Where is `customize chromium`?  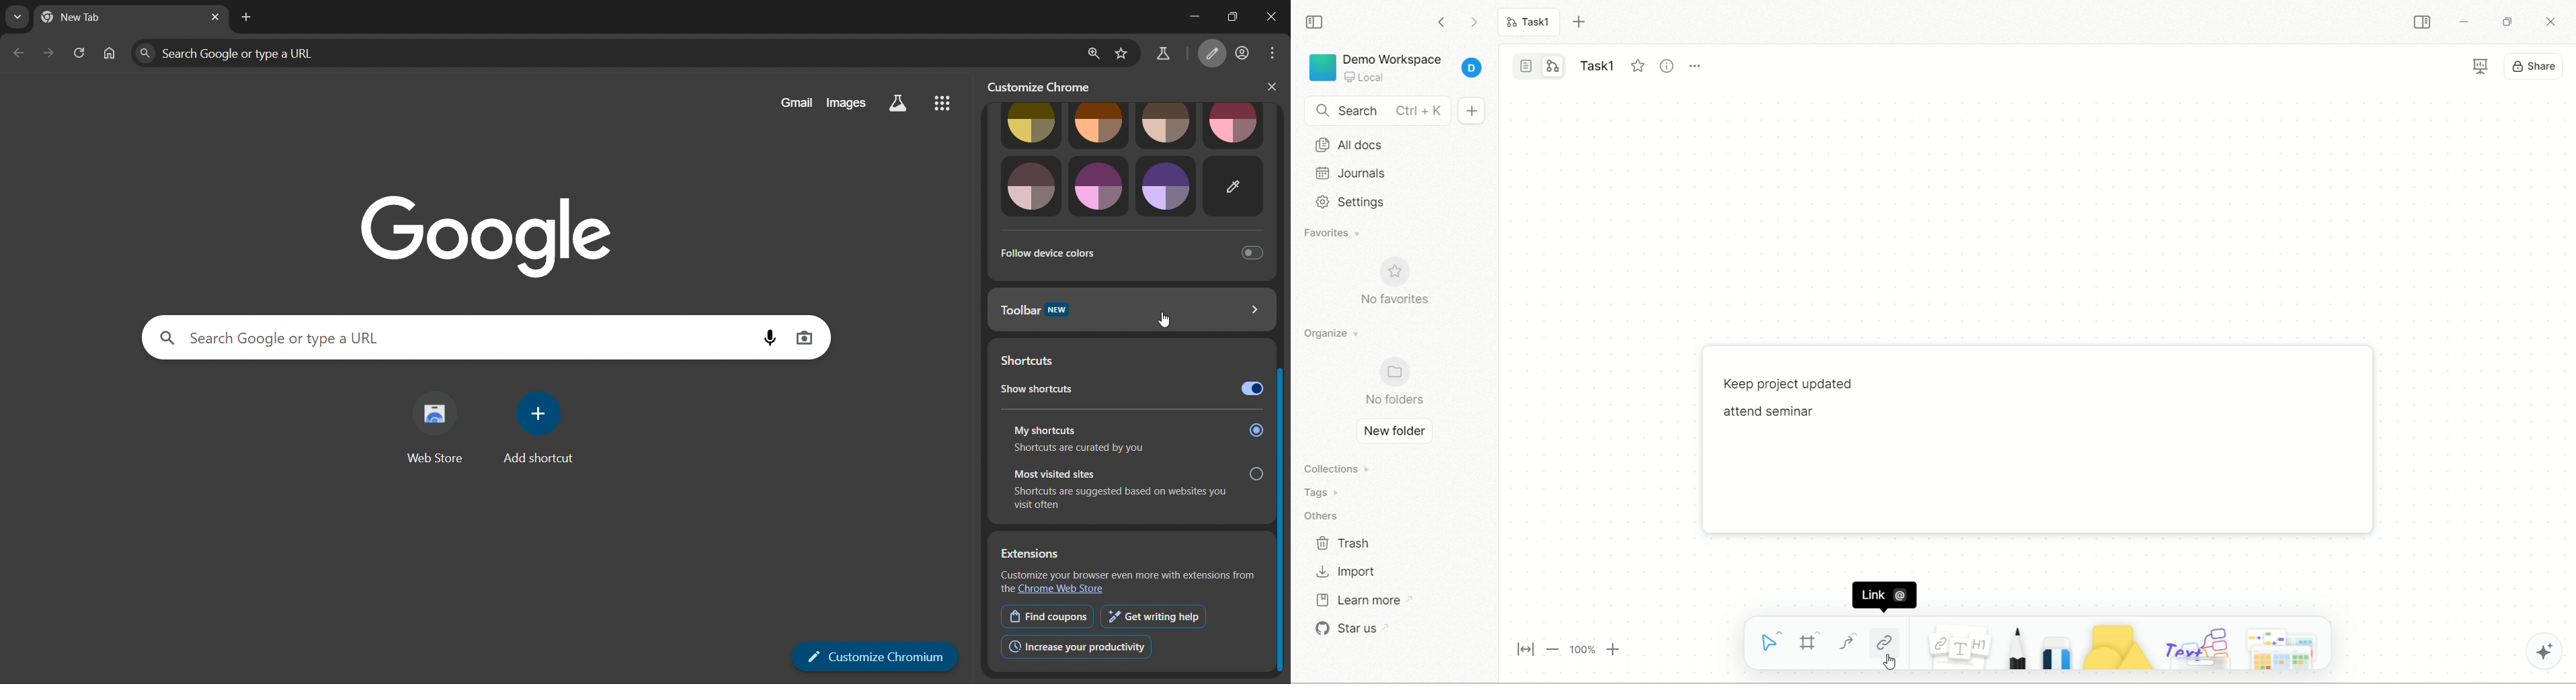
customize chromium is located at coordinates (876, 656).